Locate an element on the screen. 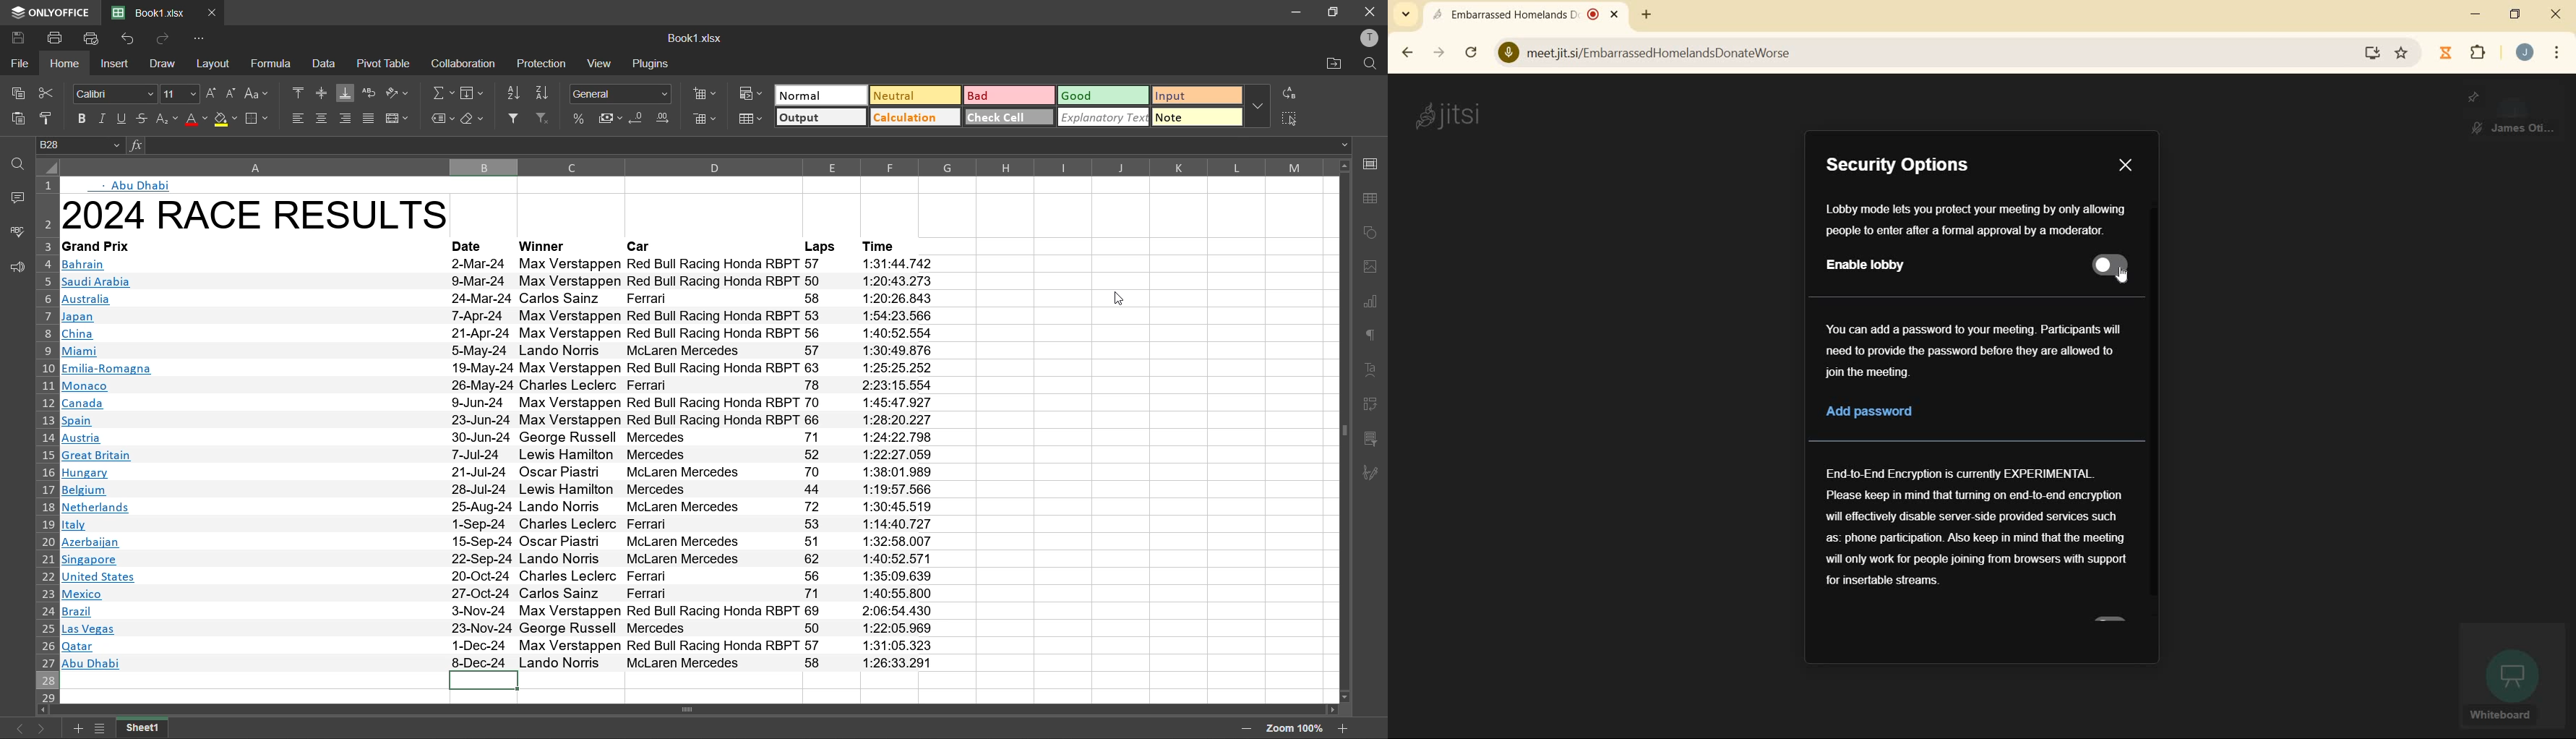 The width and height of the screenshot is (2576, 756). clear is located at coordinates (476, 118).